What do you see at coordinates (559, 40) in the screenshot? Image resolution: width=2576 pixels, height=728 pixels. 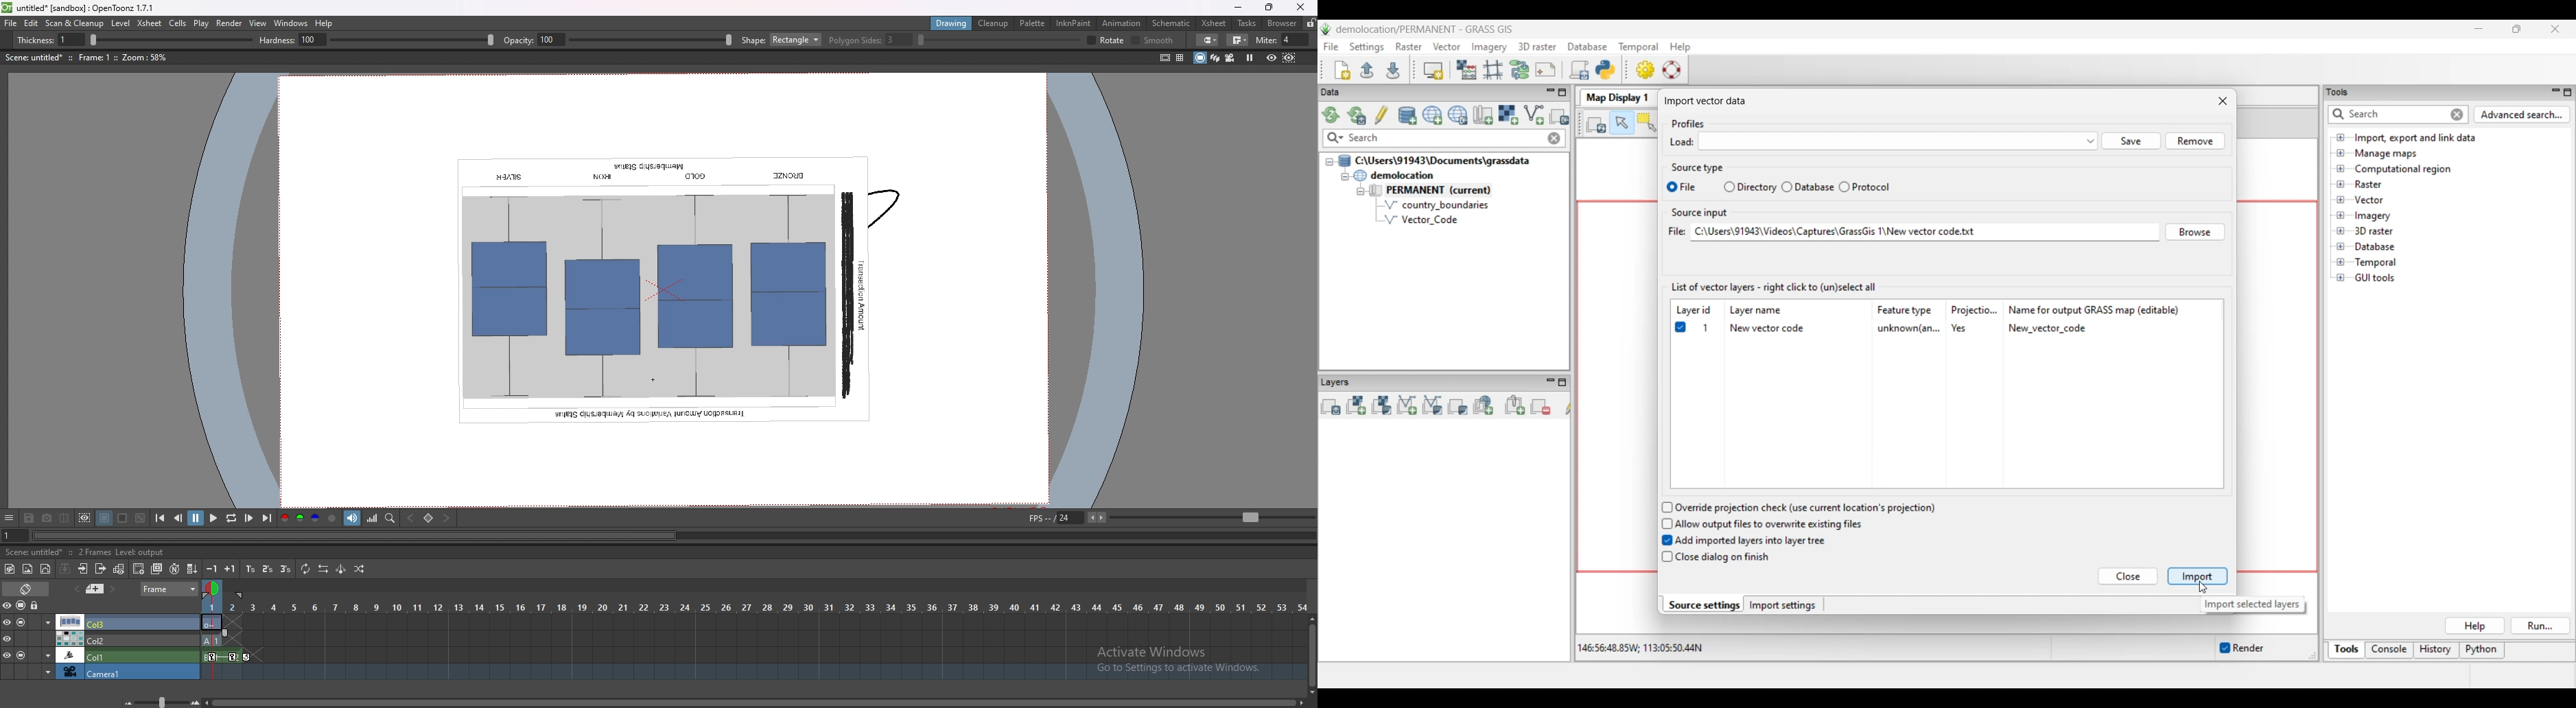 I see `shape` at bounding box center [559, 40].